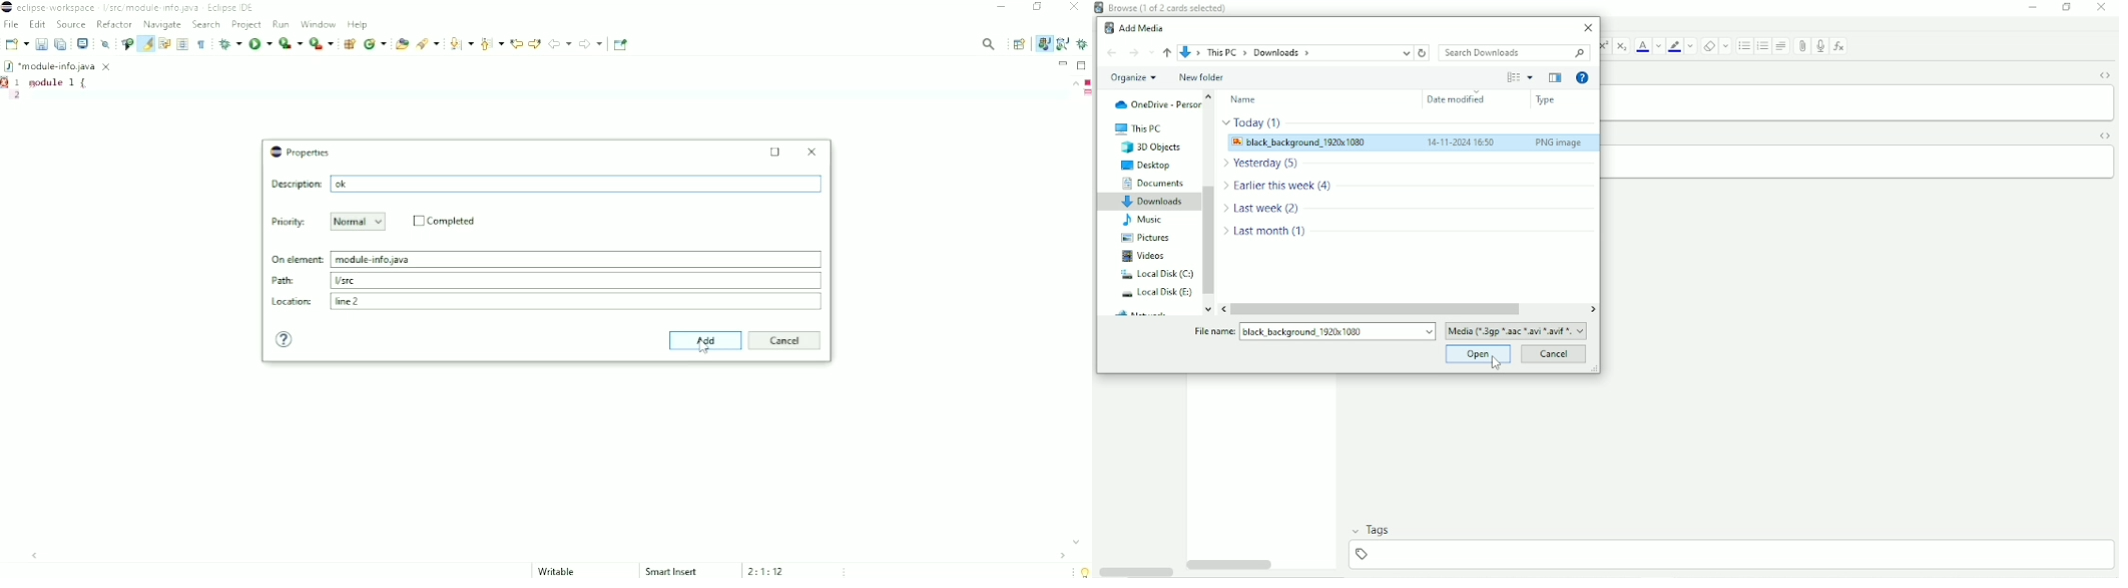 The image size is (2128, 588). What do you see at coordinates (591, 44) in the screenshot?
I see `Forward` at bounding box center [591, 44].